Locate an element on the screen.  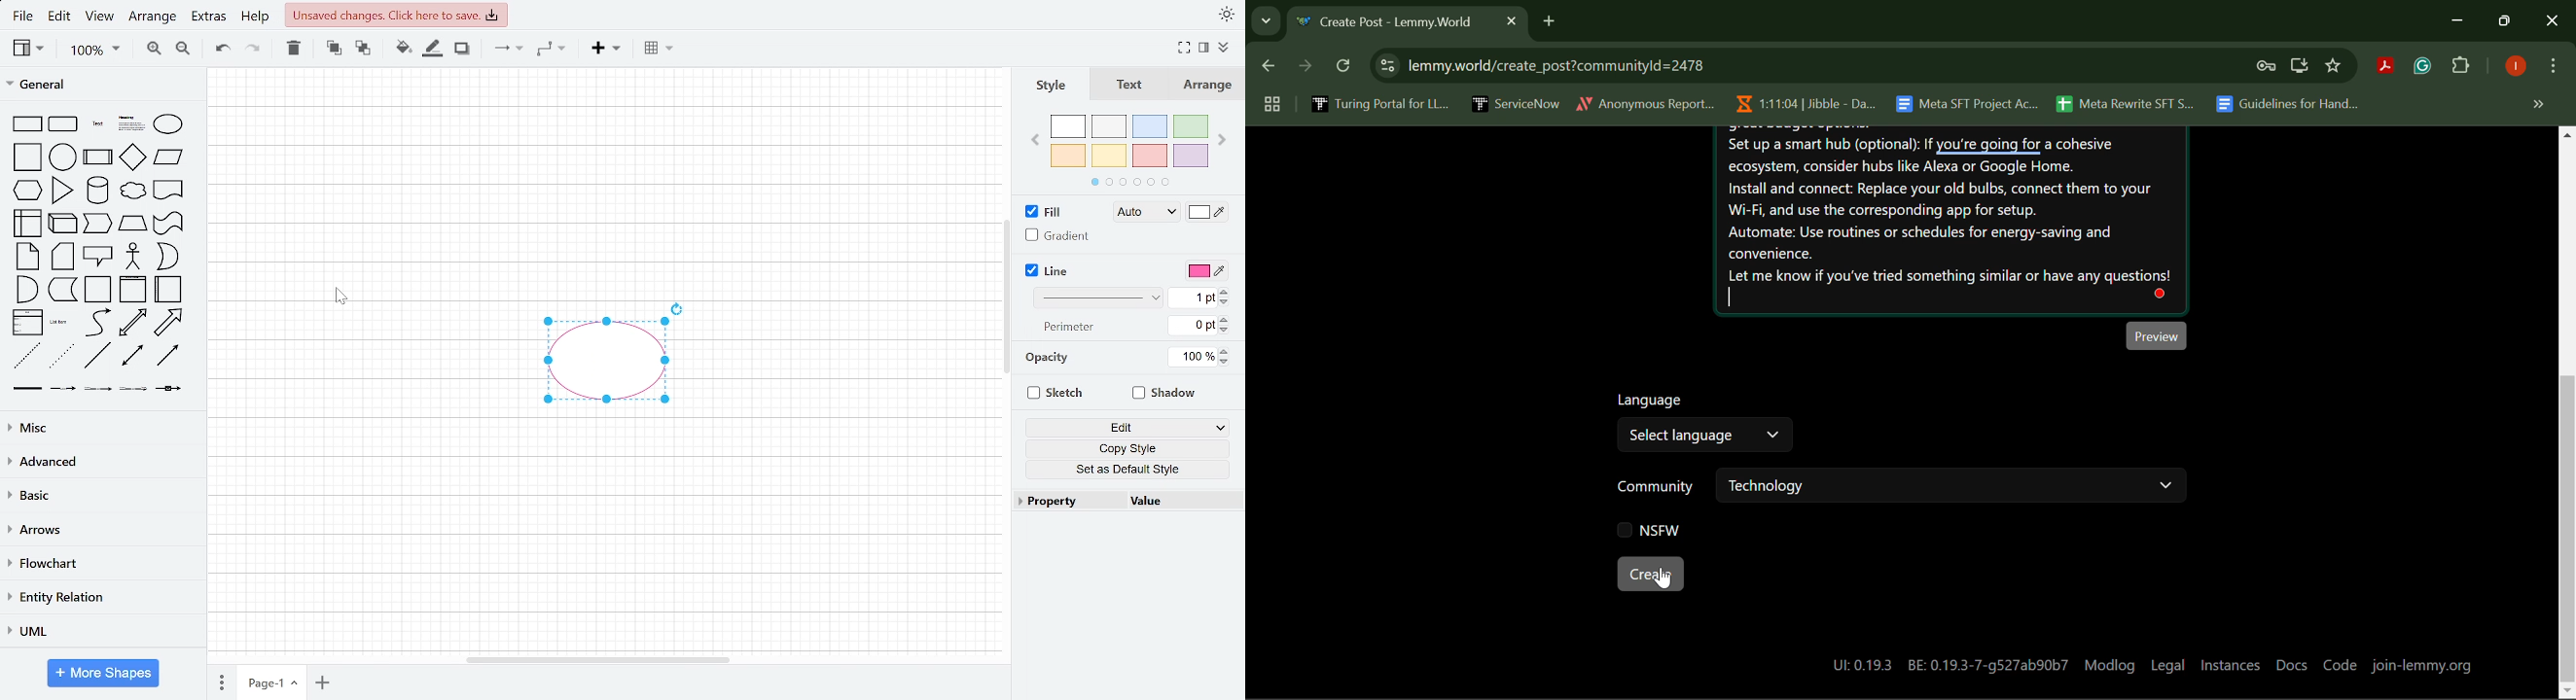
horizontal container is located at coordinates (167, 291).